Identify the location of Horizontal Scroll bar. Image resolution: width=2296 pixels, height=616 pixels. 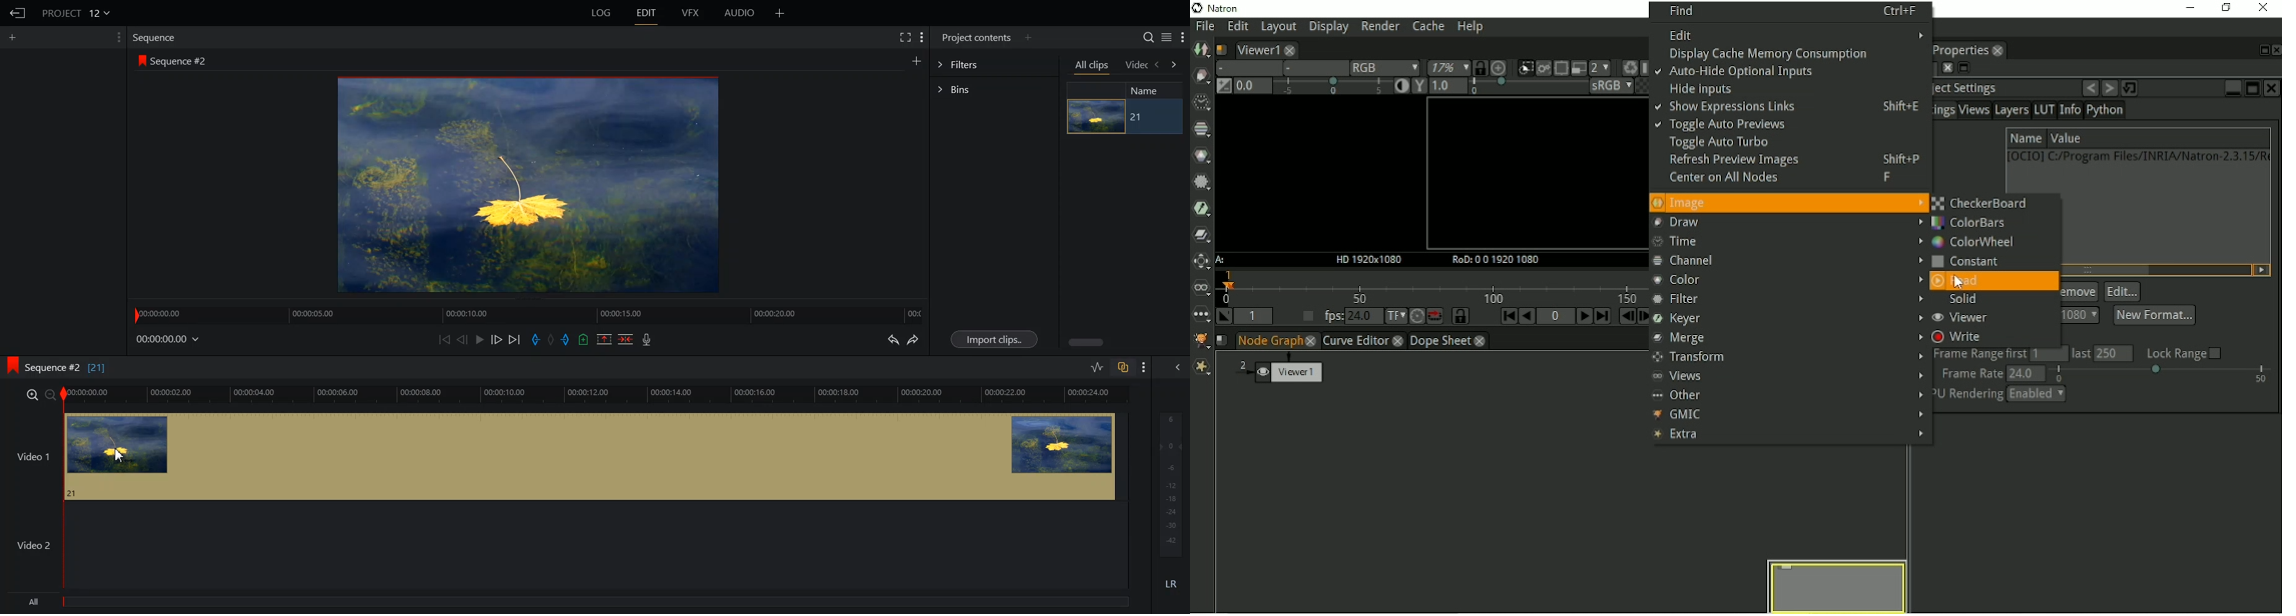
(1085, 342).